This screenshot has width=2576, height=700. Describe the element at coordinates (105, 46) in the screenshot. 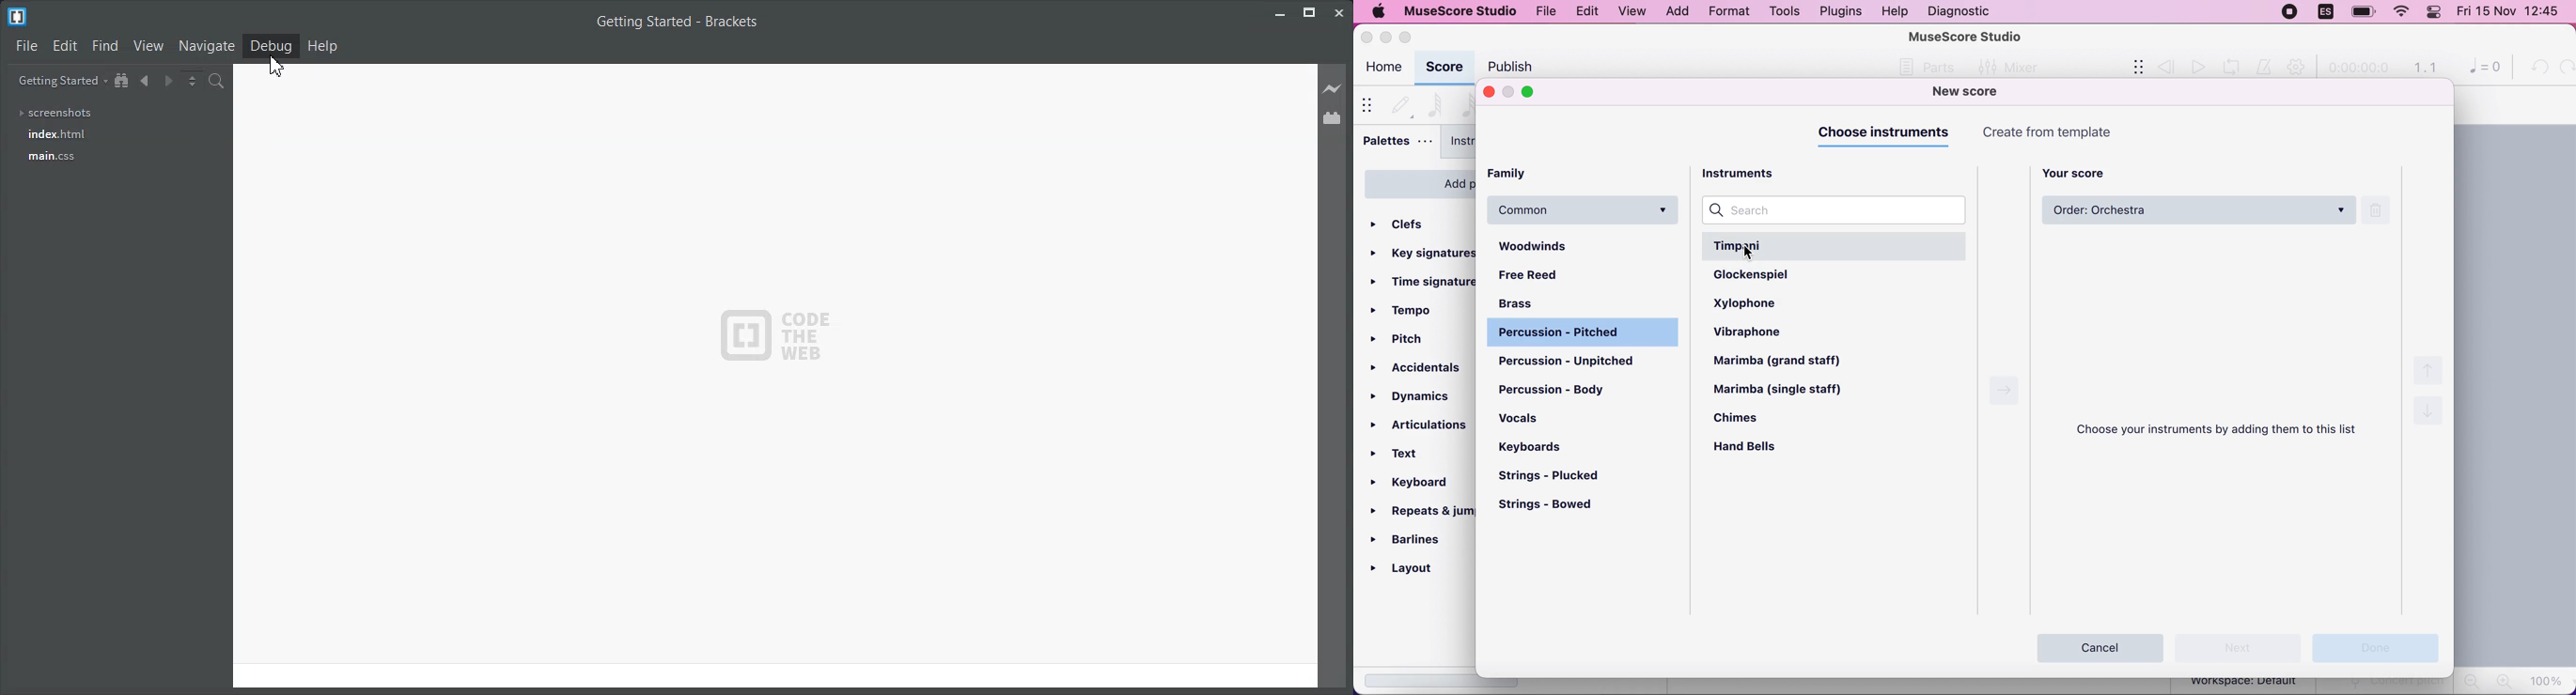

I see `Find` at that location.